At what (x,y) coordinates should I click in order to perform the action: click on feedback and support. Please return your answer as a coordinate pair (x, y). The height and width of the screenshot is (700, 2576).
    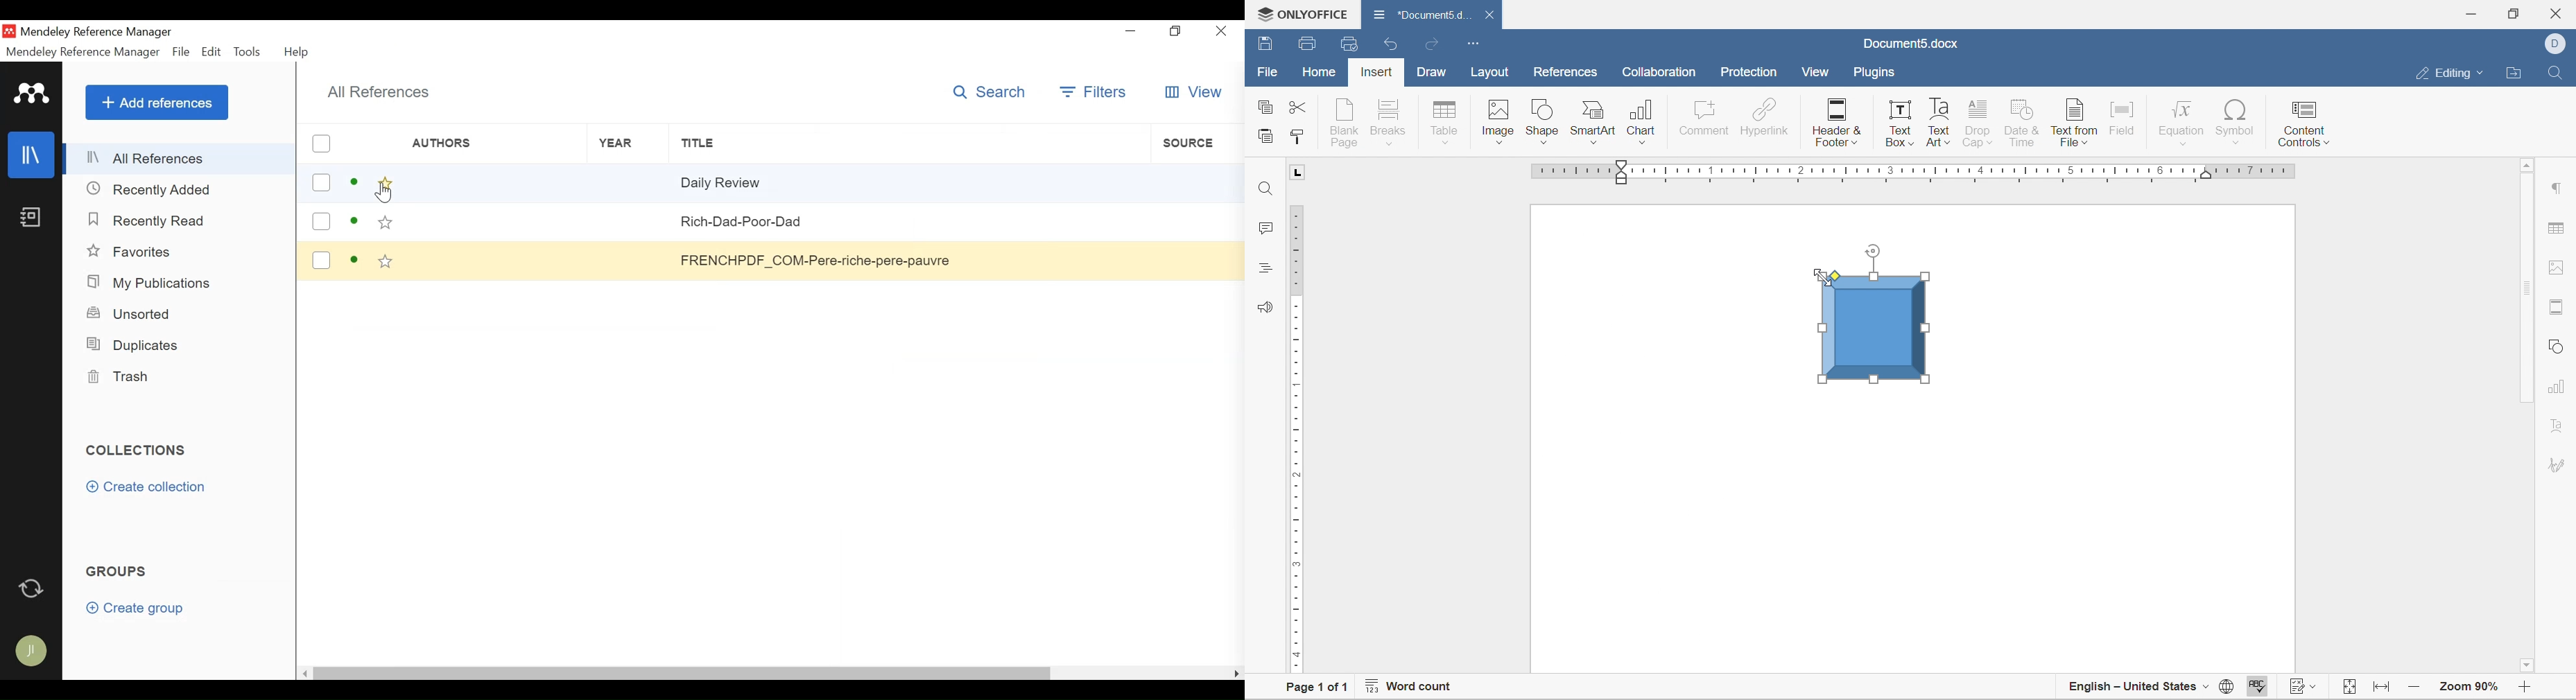
    Looking at the image, I should click on (1266, 306).